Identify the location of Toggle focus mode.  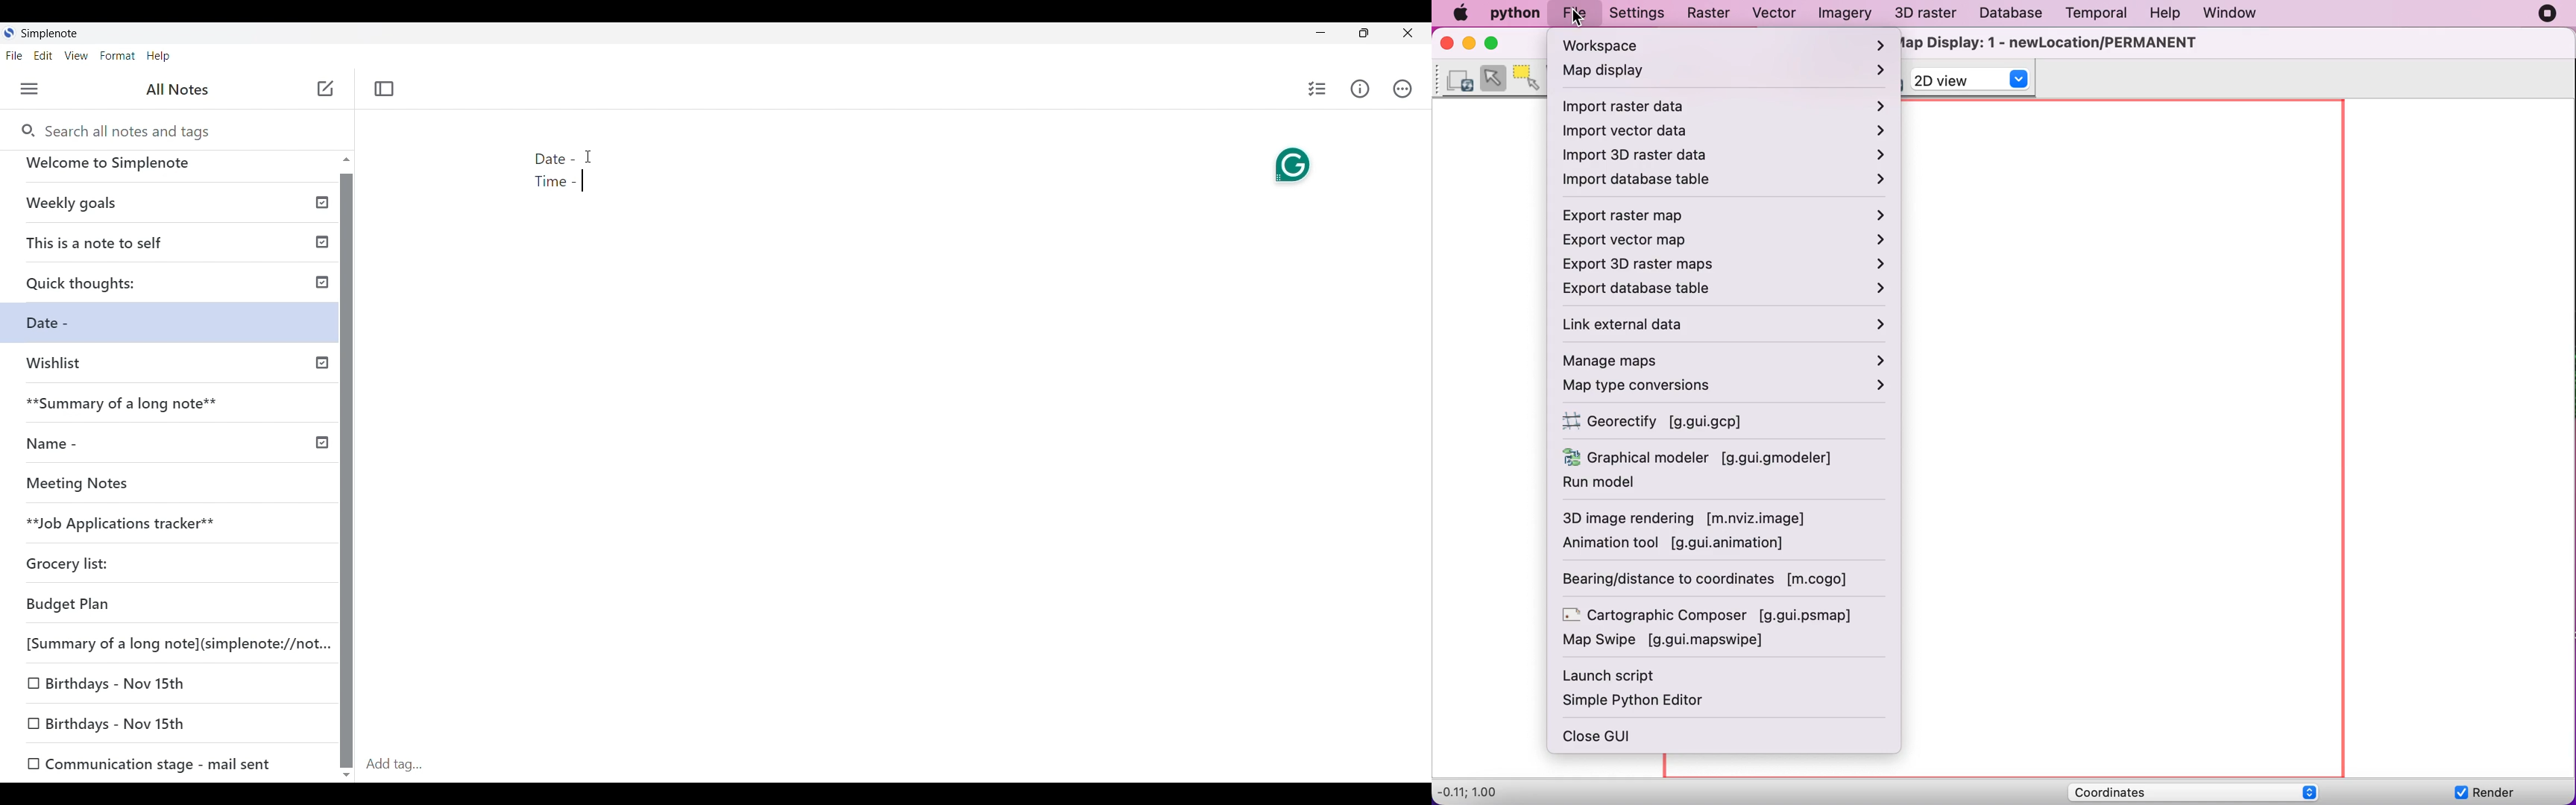
(384, 89).